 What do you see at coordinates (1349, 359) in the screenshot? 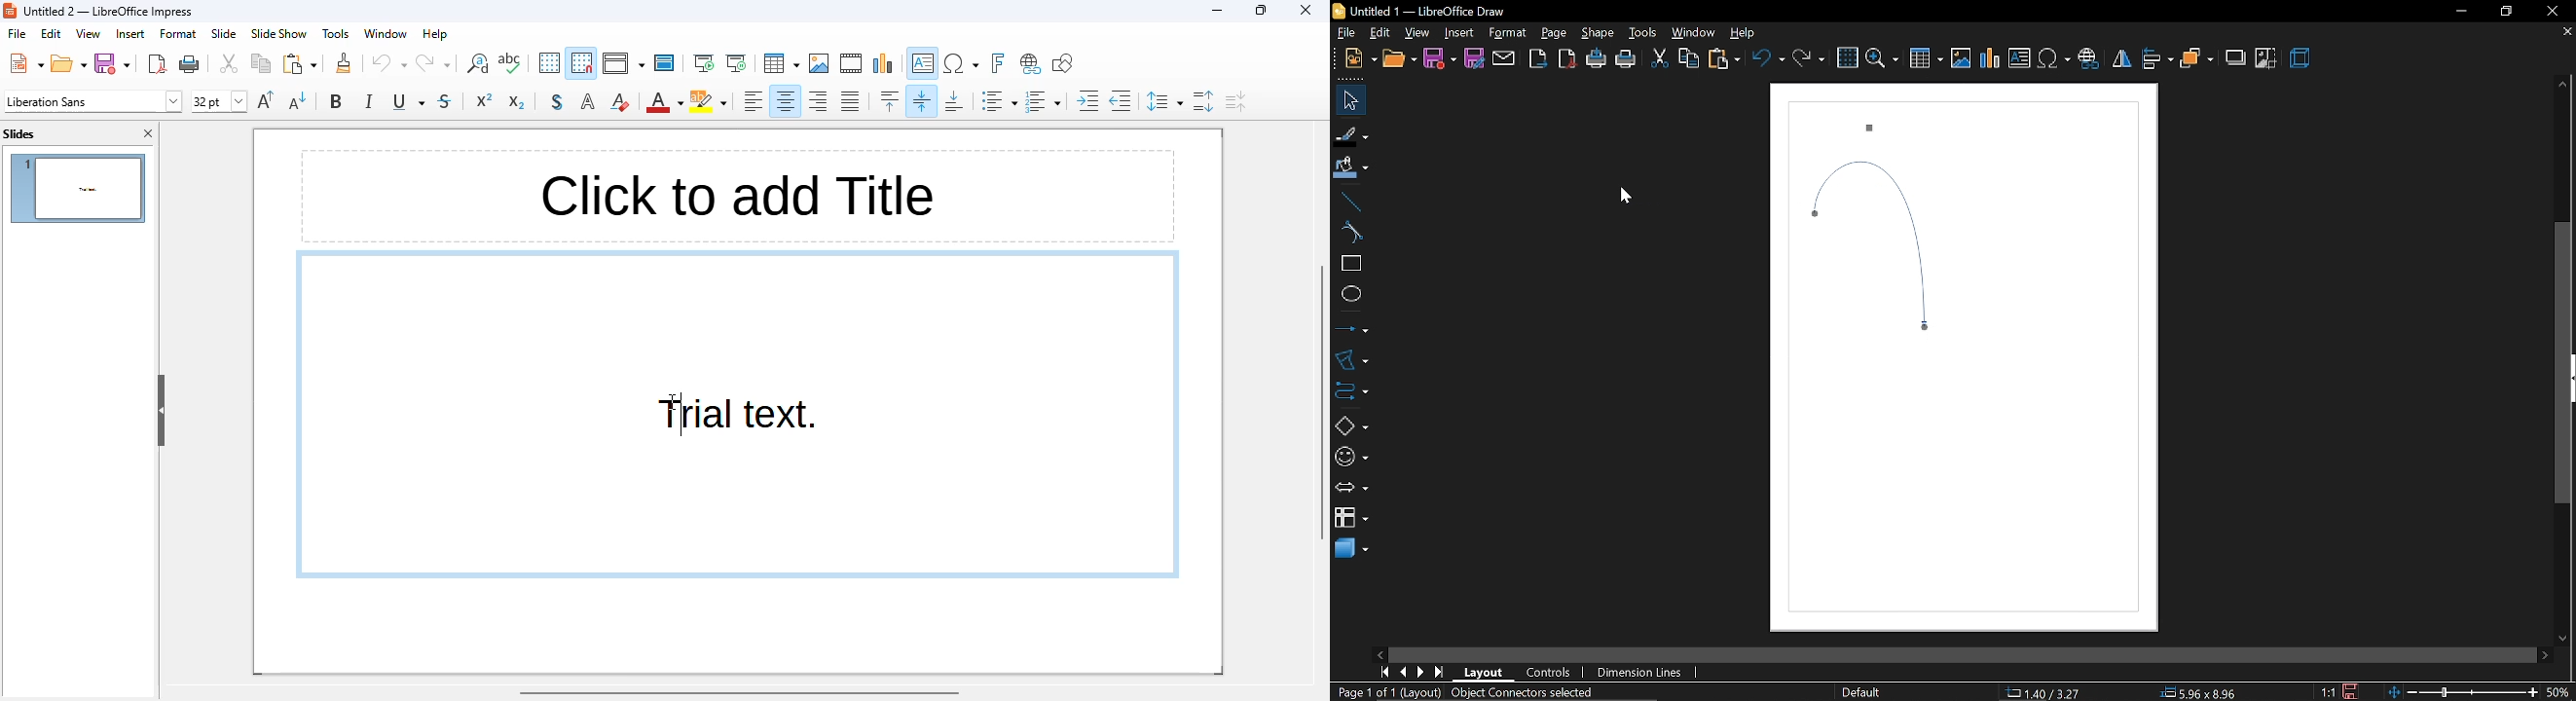
I see `curves and polygons` at bounding box center [1349, 359].